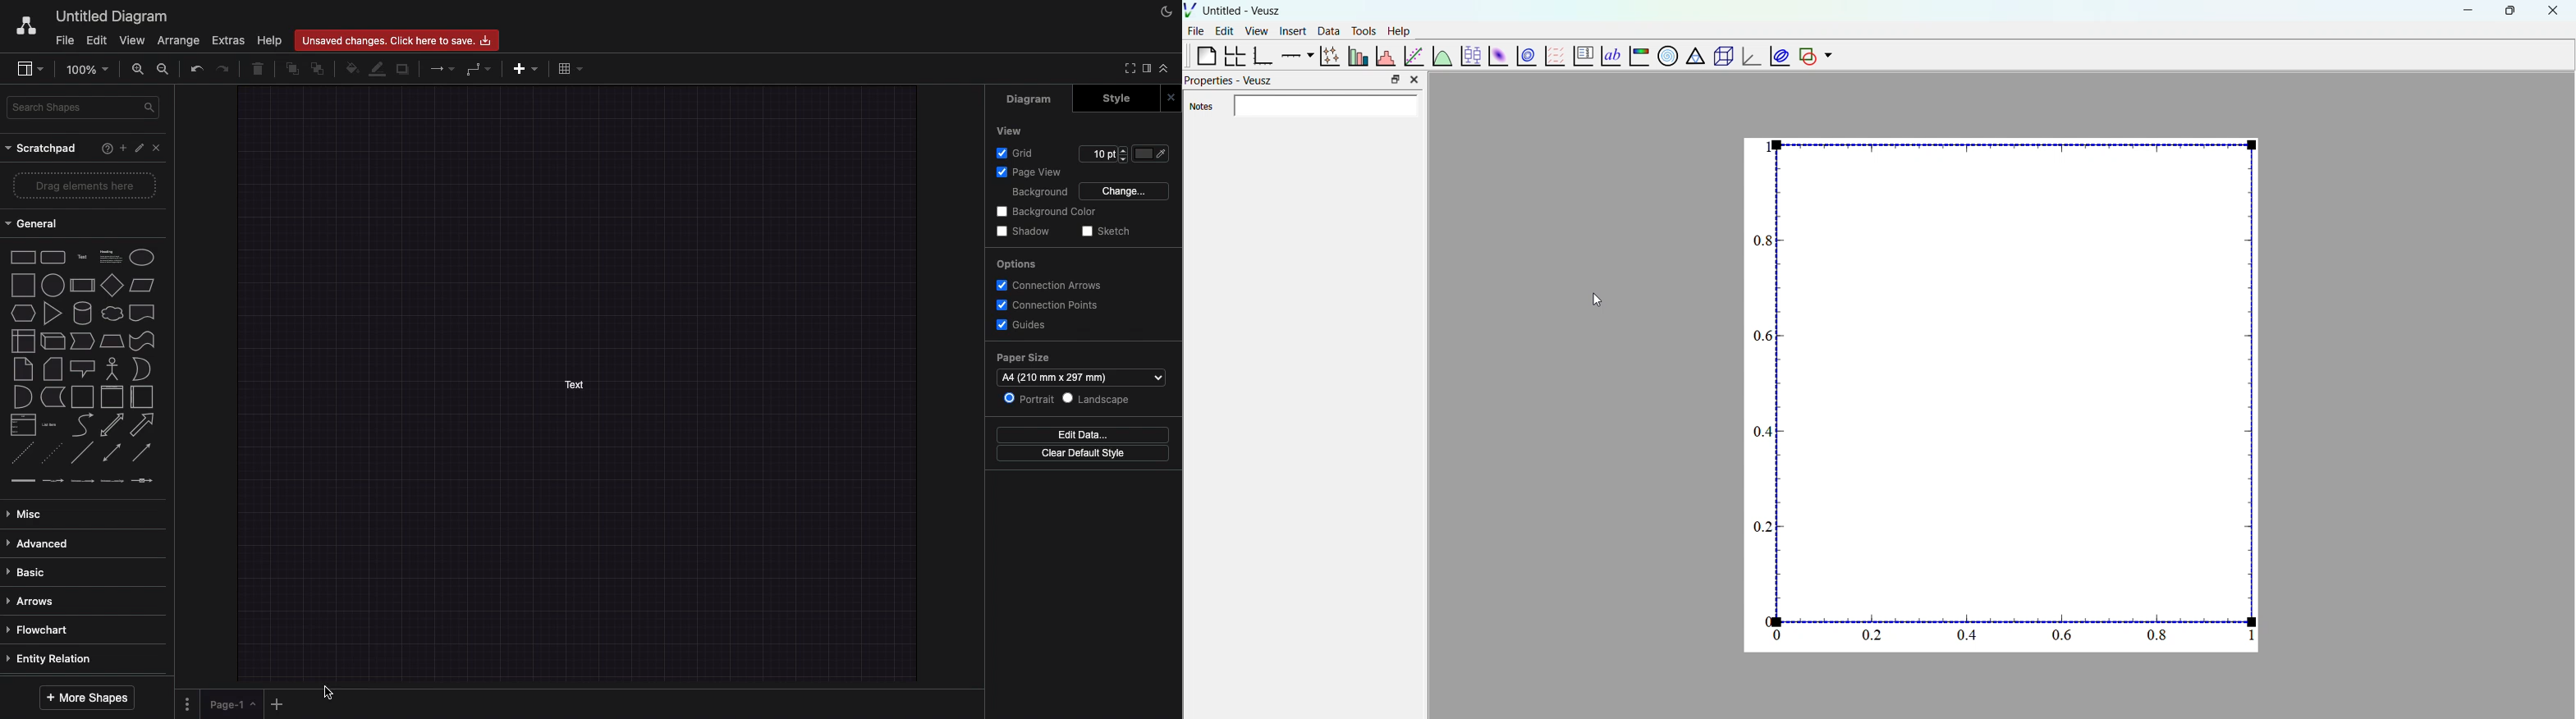  I want to click on Extras, so click(227, 39).